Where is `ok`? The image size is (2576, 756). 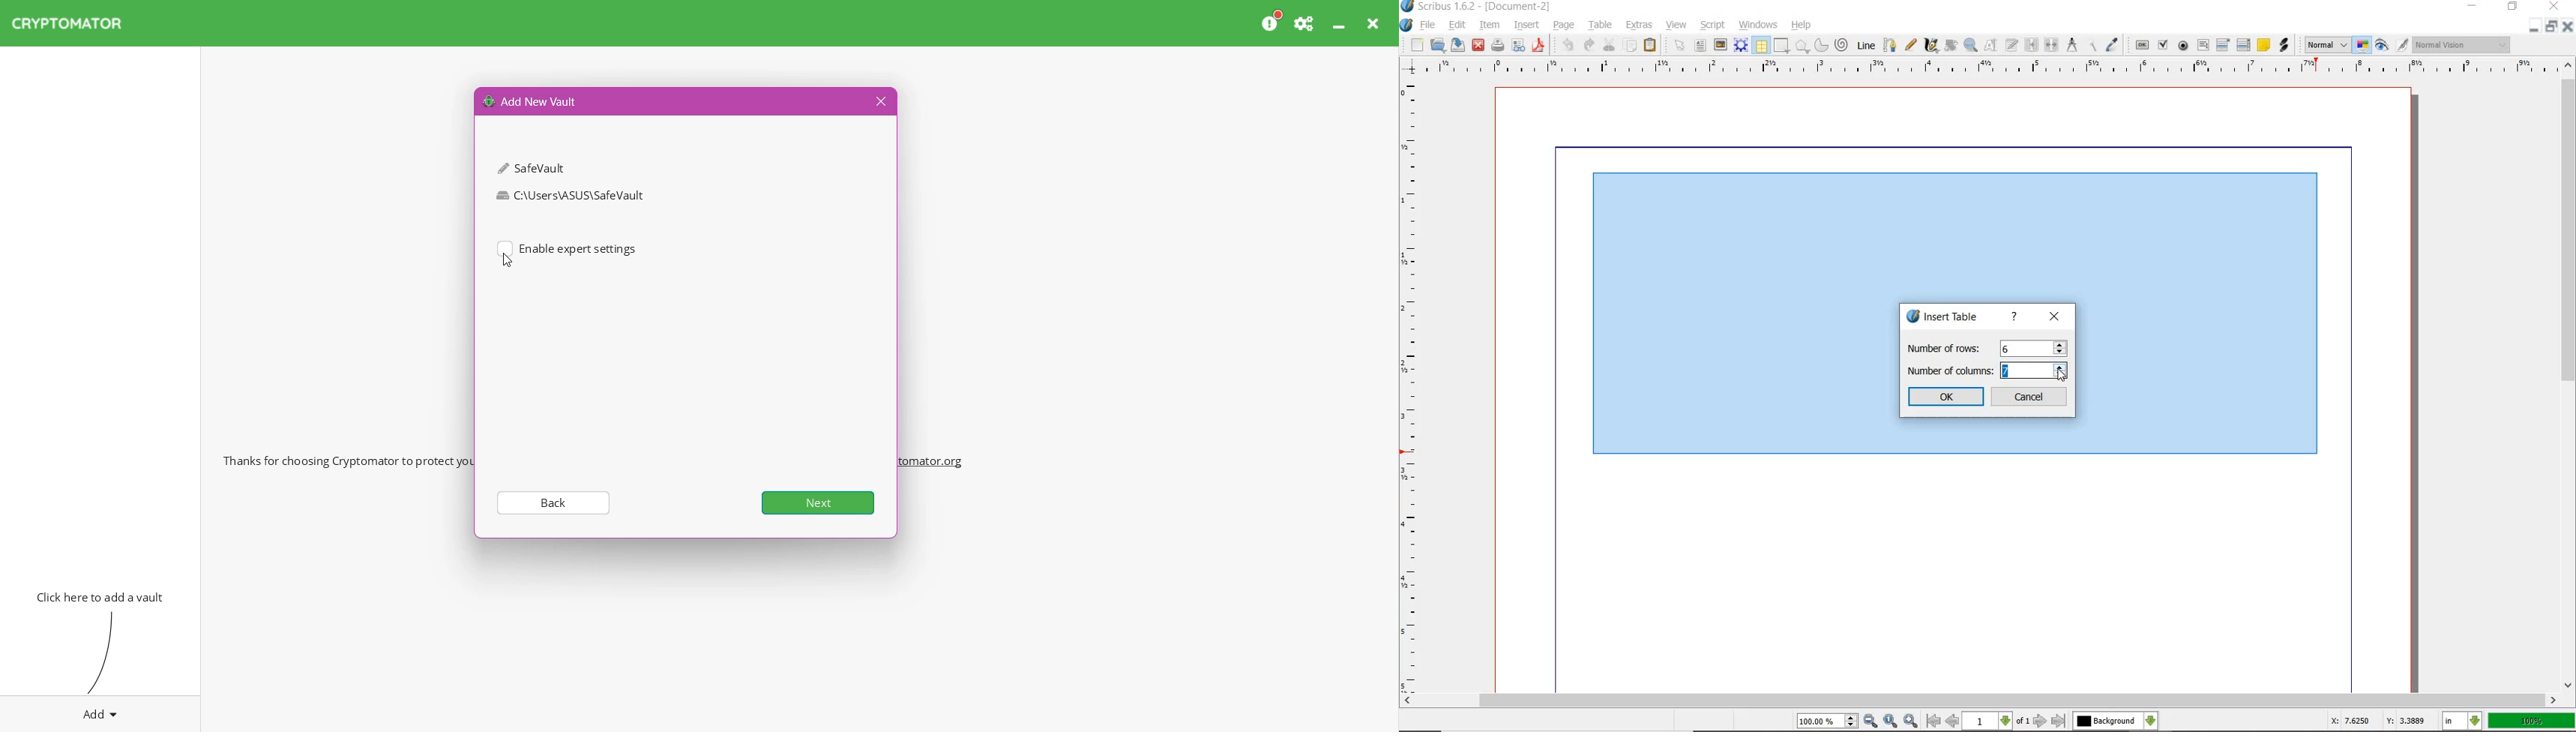 ok is located at coordinates (1944, 398).